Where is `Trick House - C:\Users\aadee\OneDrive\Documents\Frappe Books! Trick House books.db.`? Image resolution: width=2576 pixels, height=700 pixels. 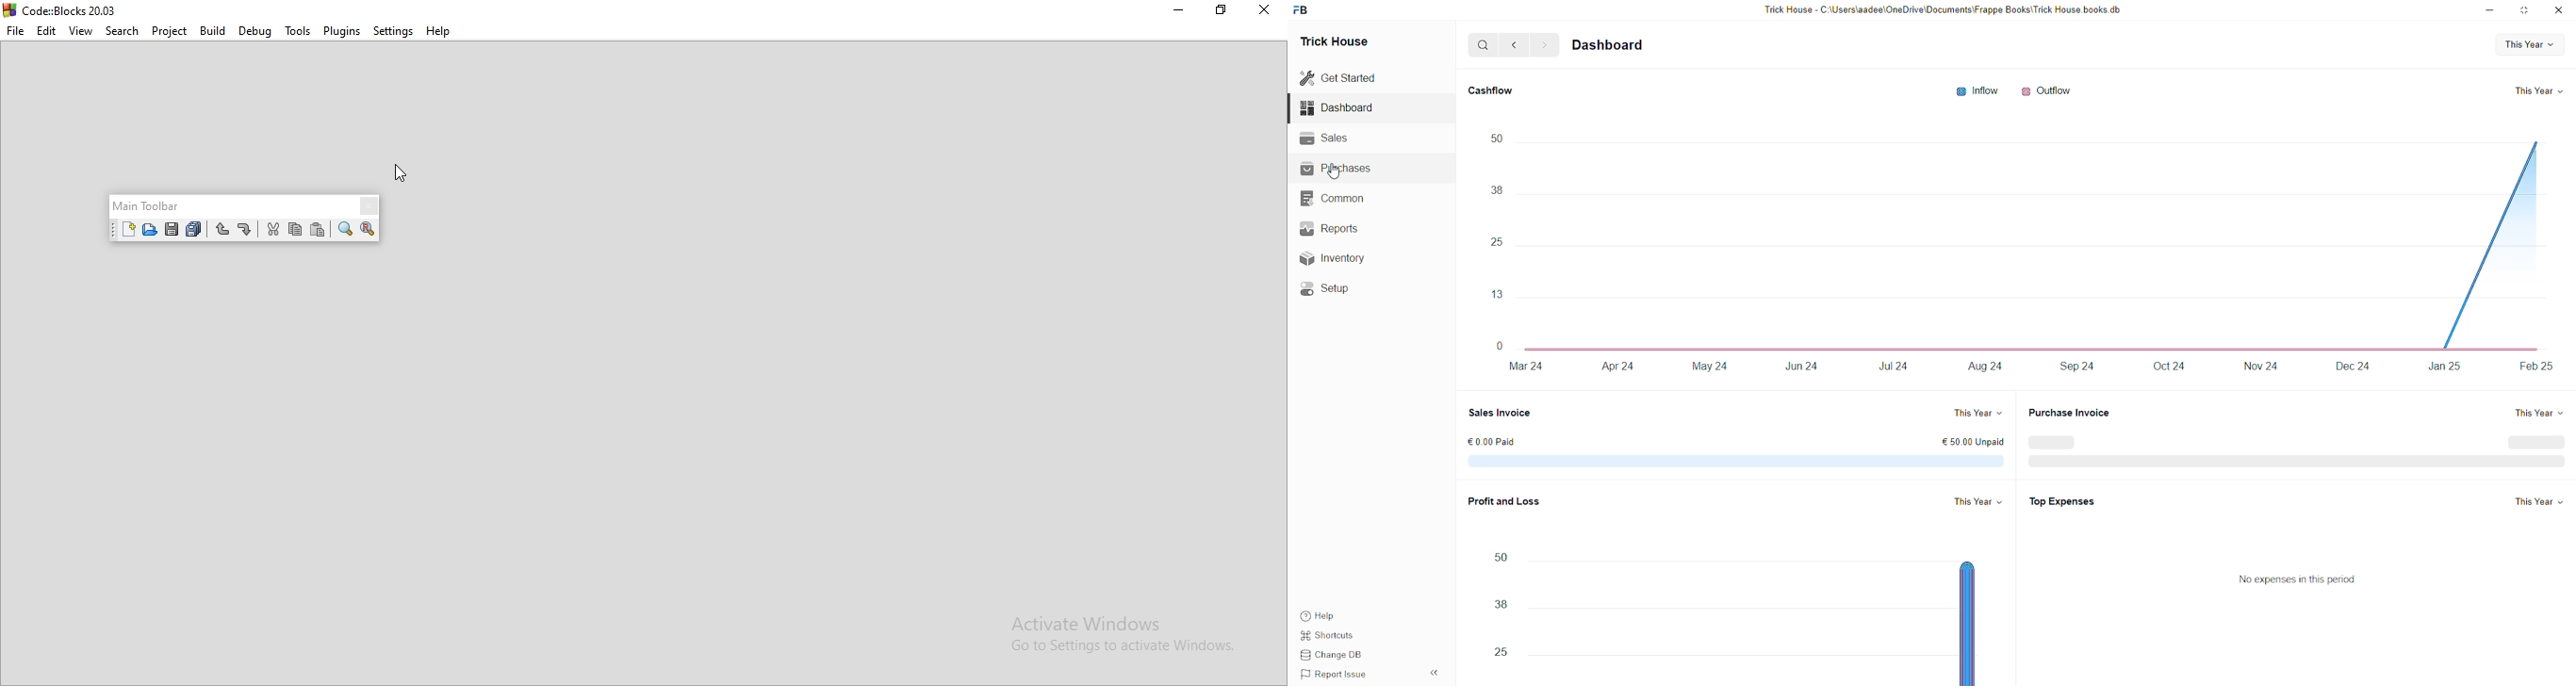
Trick House - C:\Users\aadee\OneDrive\Documents\Frappe Books! Trick House books.db. is located at coordinates (1947, 10).